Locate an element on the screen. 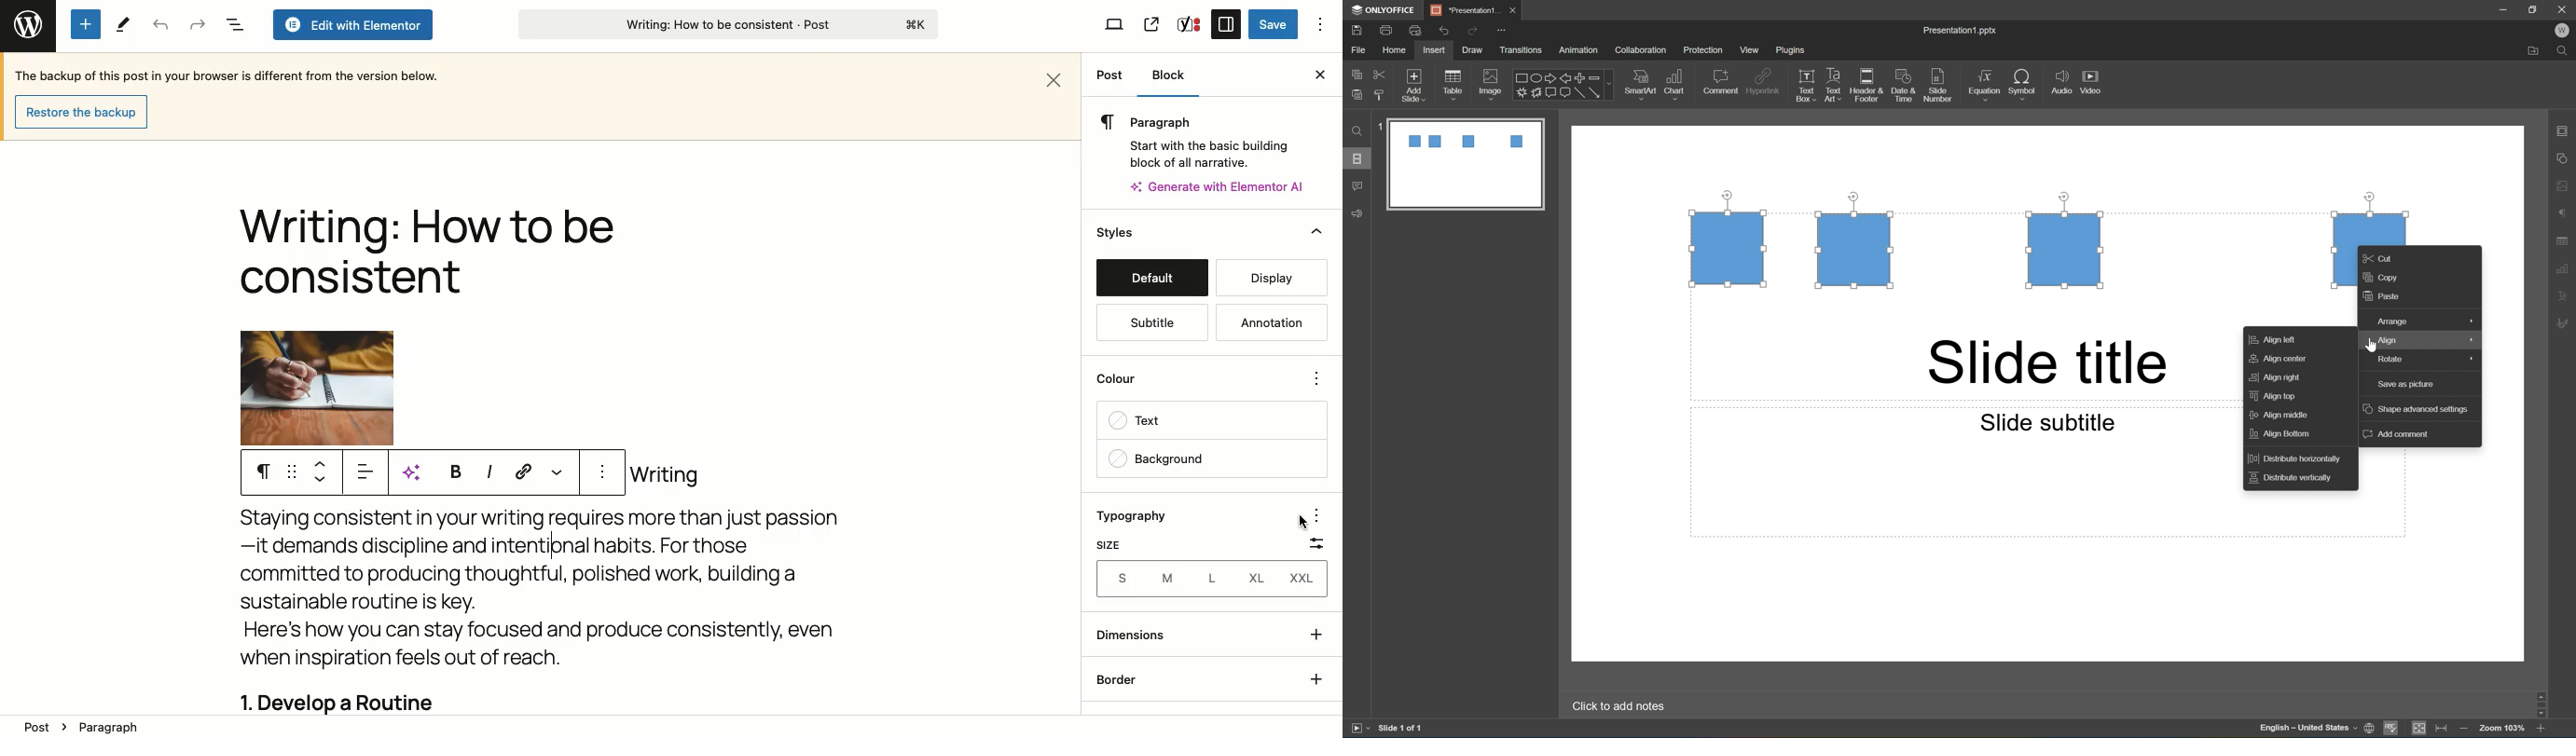  Settings is located at coordinates (1225, 23).